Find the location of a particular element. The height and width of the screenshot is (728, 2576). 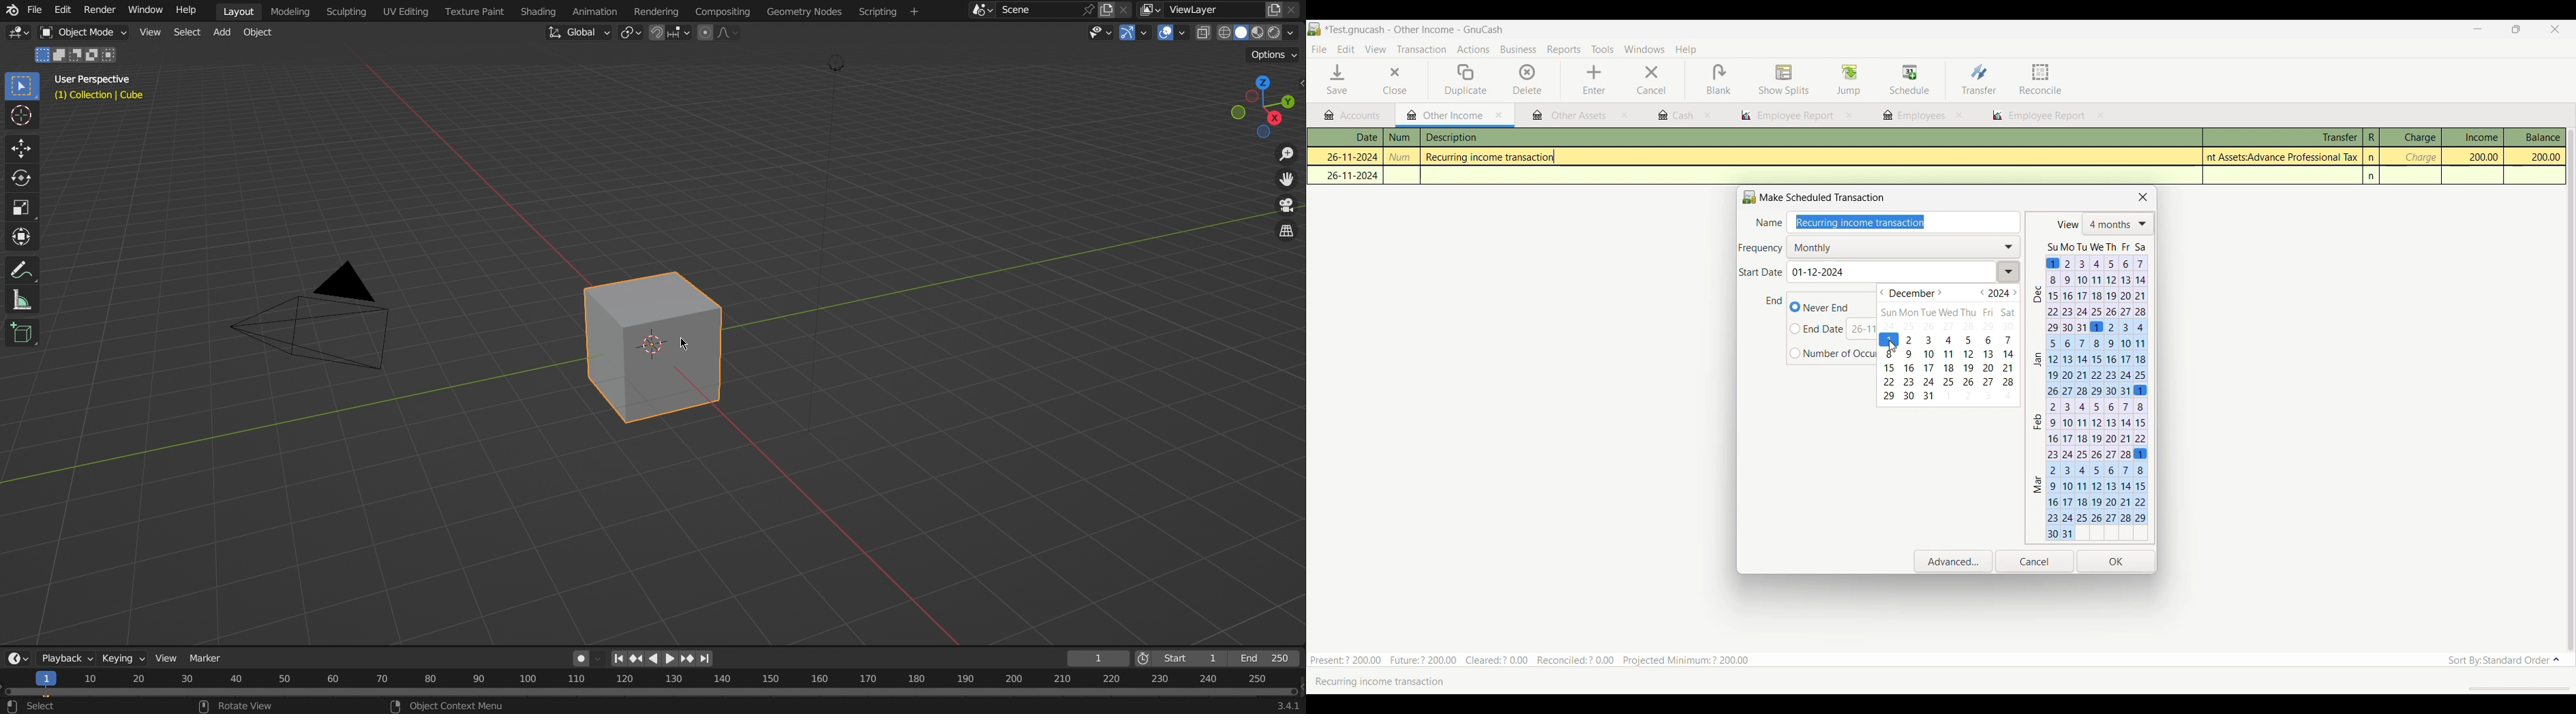

List of number of months shows in calendar below is located at coordinates (2119, 224).